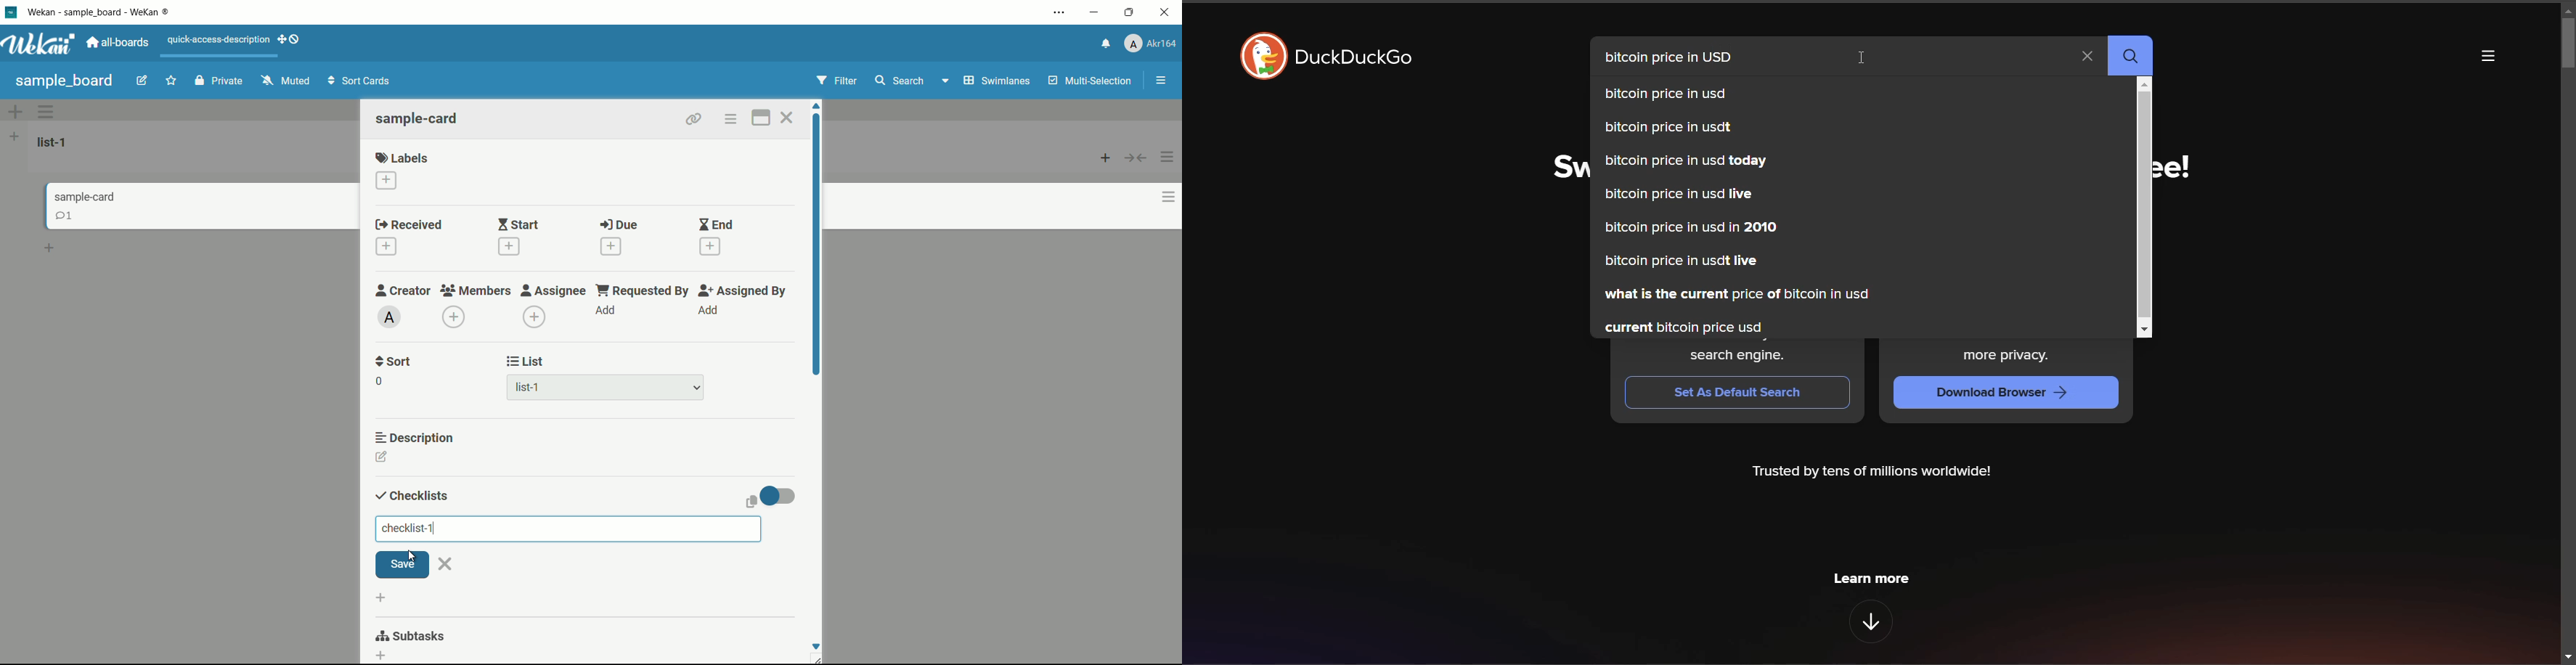  Describe the element at coordinates (1131, 13) in the screenshot. I see `maximize` at that location.